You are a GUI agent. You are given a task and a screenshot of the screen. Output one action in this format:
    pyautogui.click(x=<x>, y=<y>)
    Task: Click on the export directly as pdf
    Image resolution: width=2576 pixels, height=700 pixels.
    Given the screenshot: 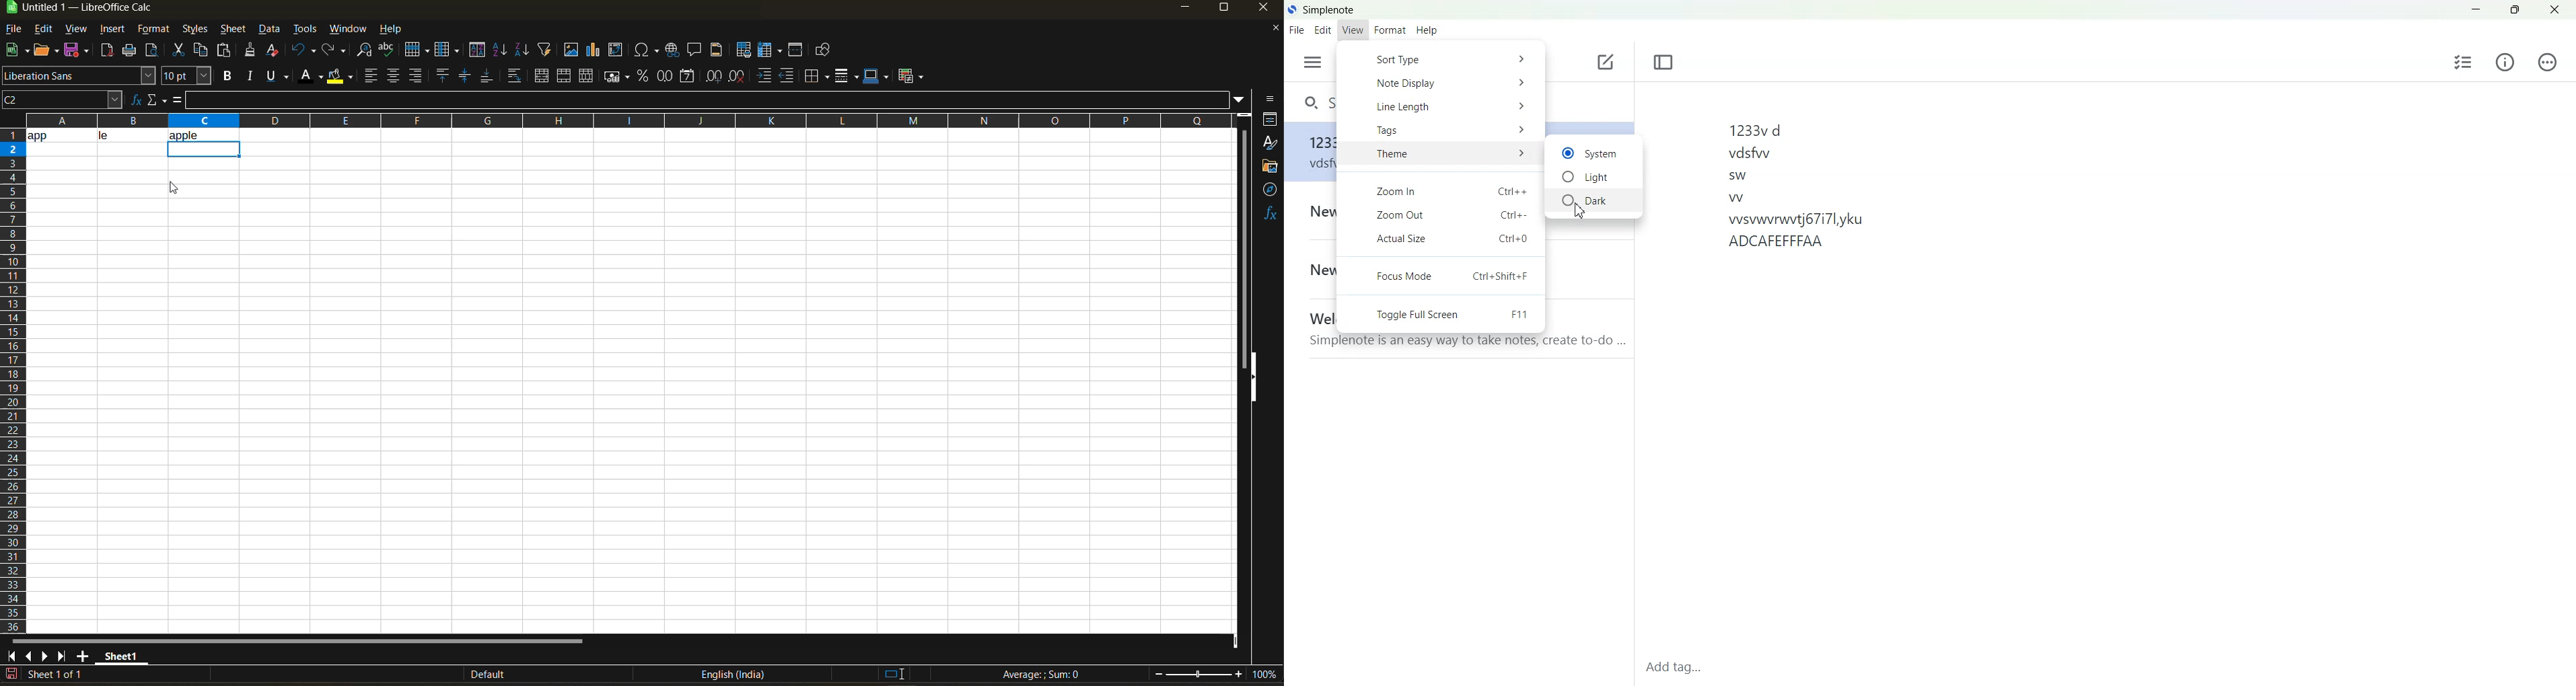 What is the action you would take?
    pyautogui.click(x=106, y=51)
    